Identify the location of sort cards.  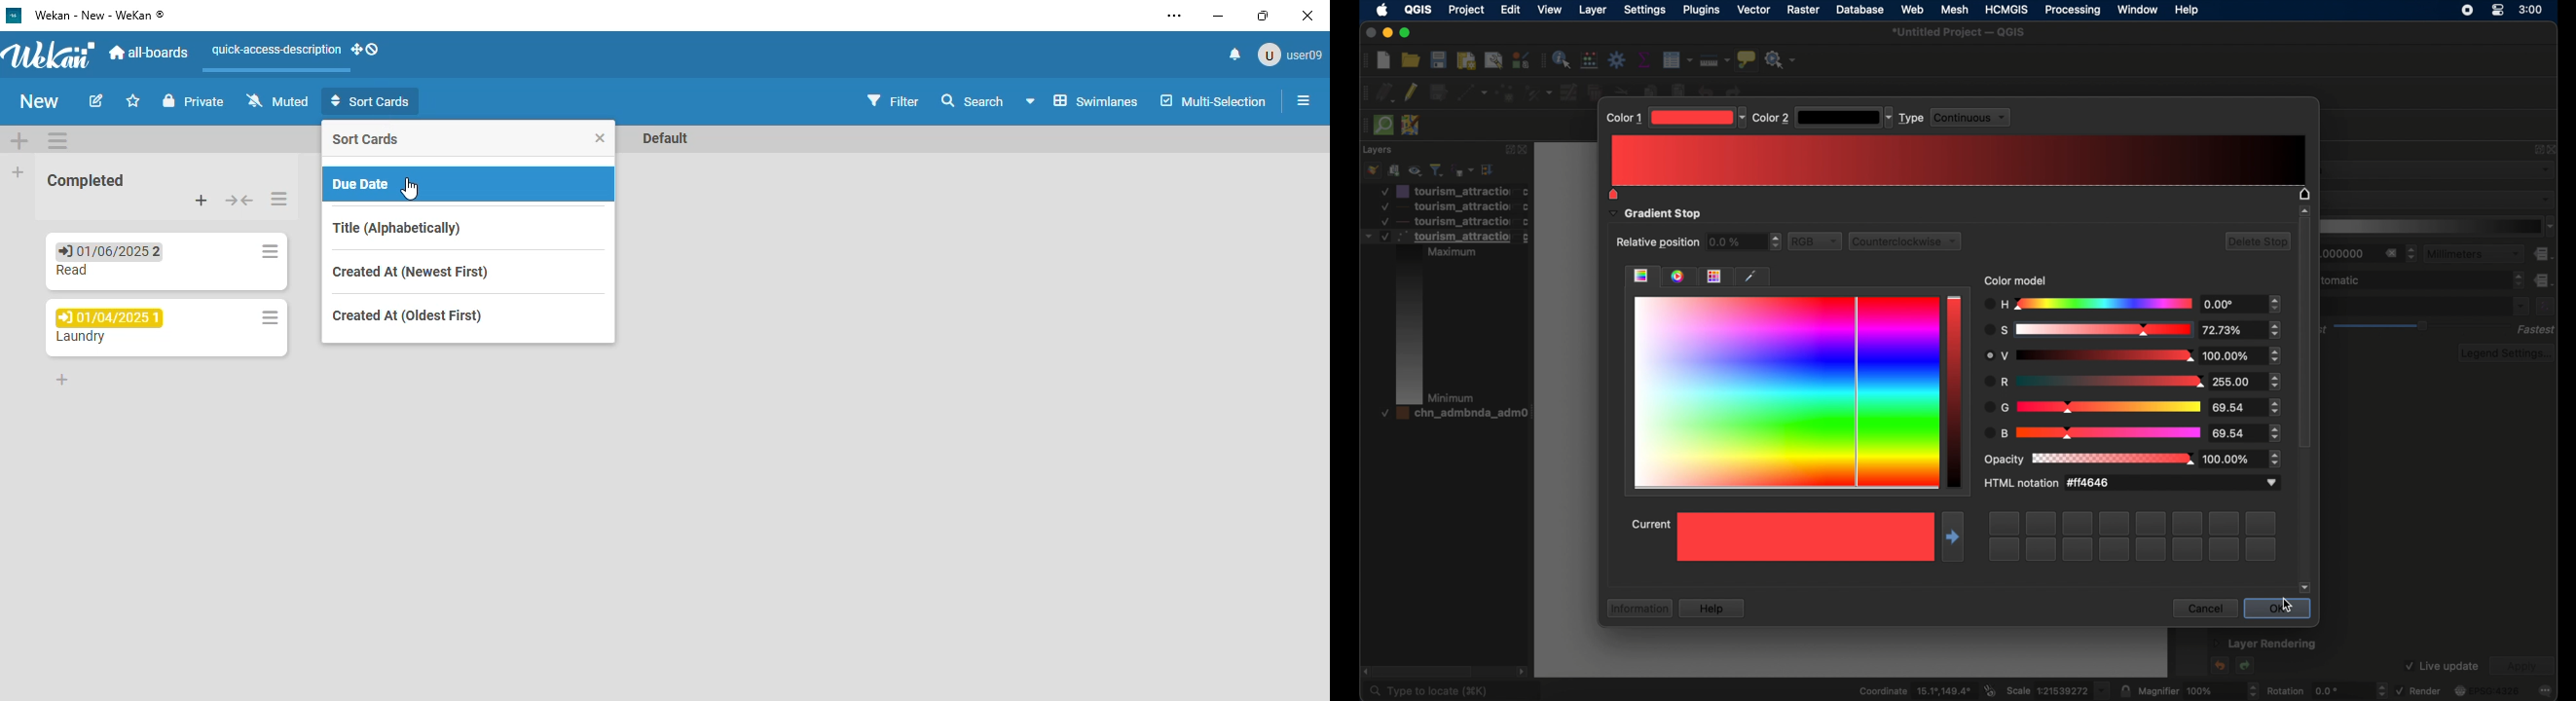
(367, 138).